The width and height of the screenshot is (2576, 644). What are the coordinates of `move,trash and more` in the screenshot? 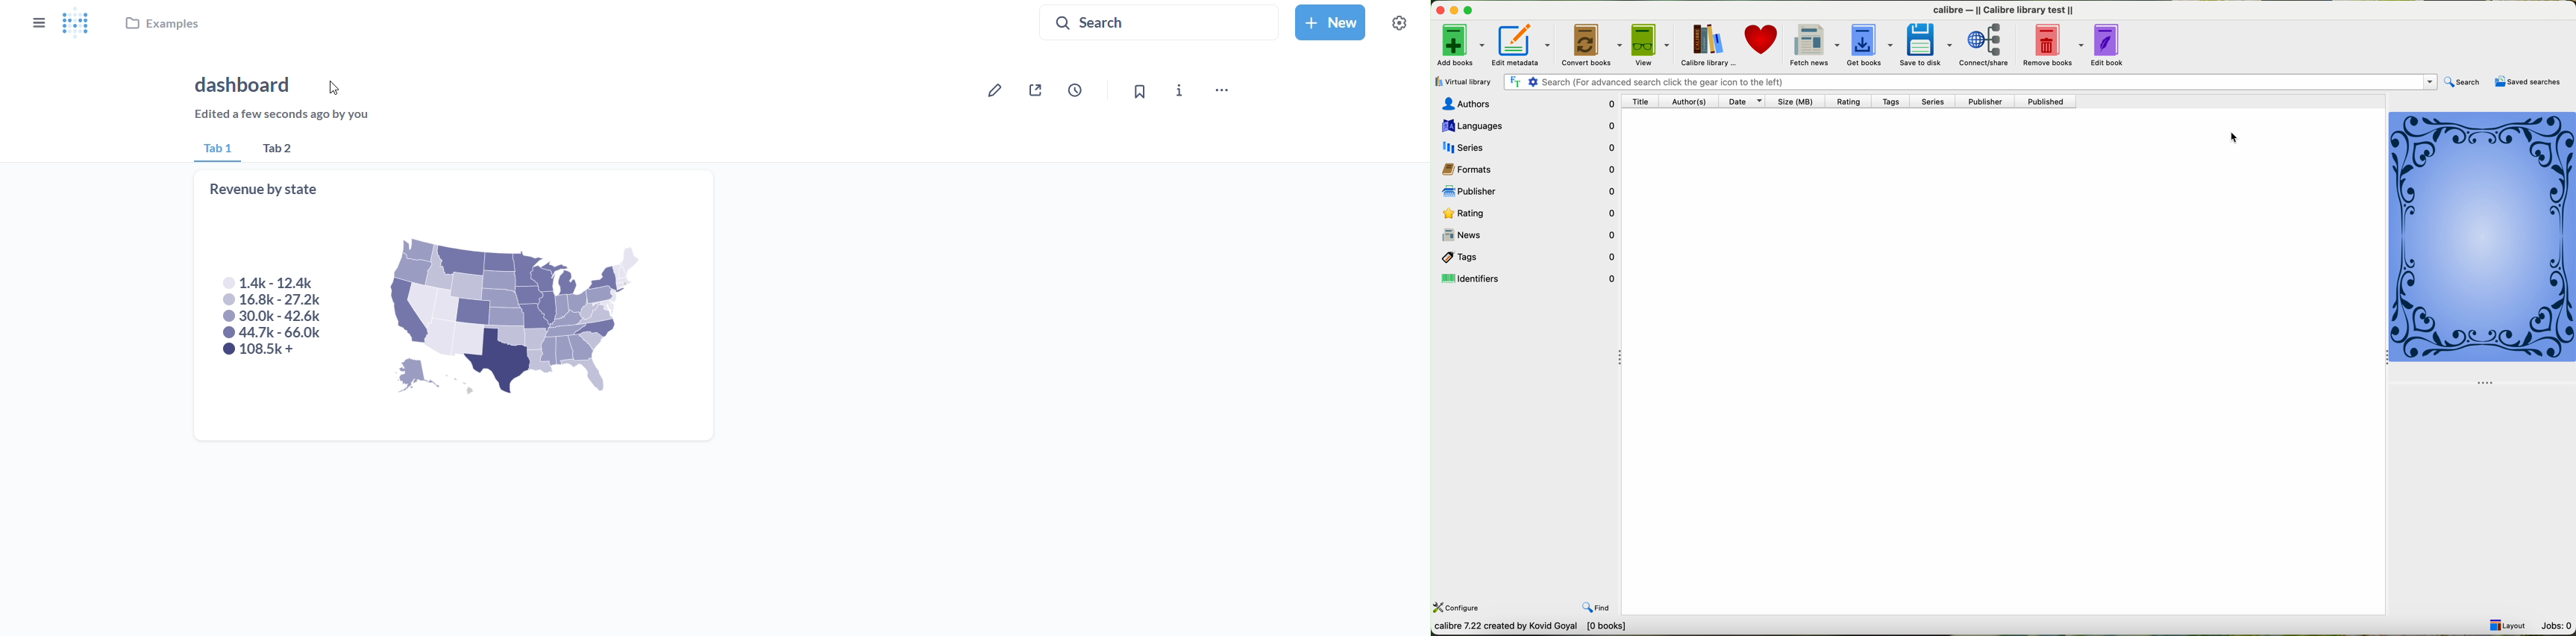 It's located at (1221, 92).